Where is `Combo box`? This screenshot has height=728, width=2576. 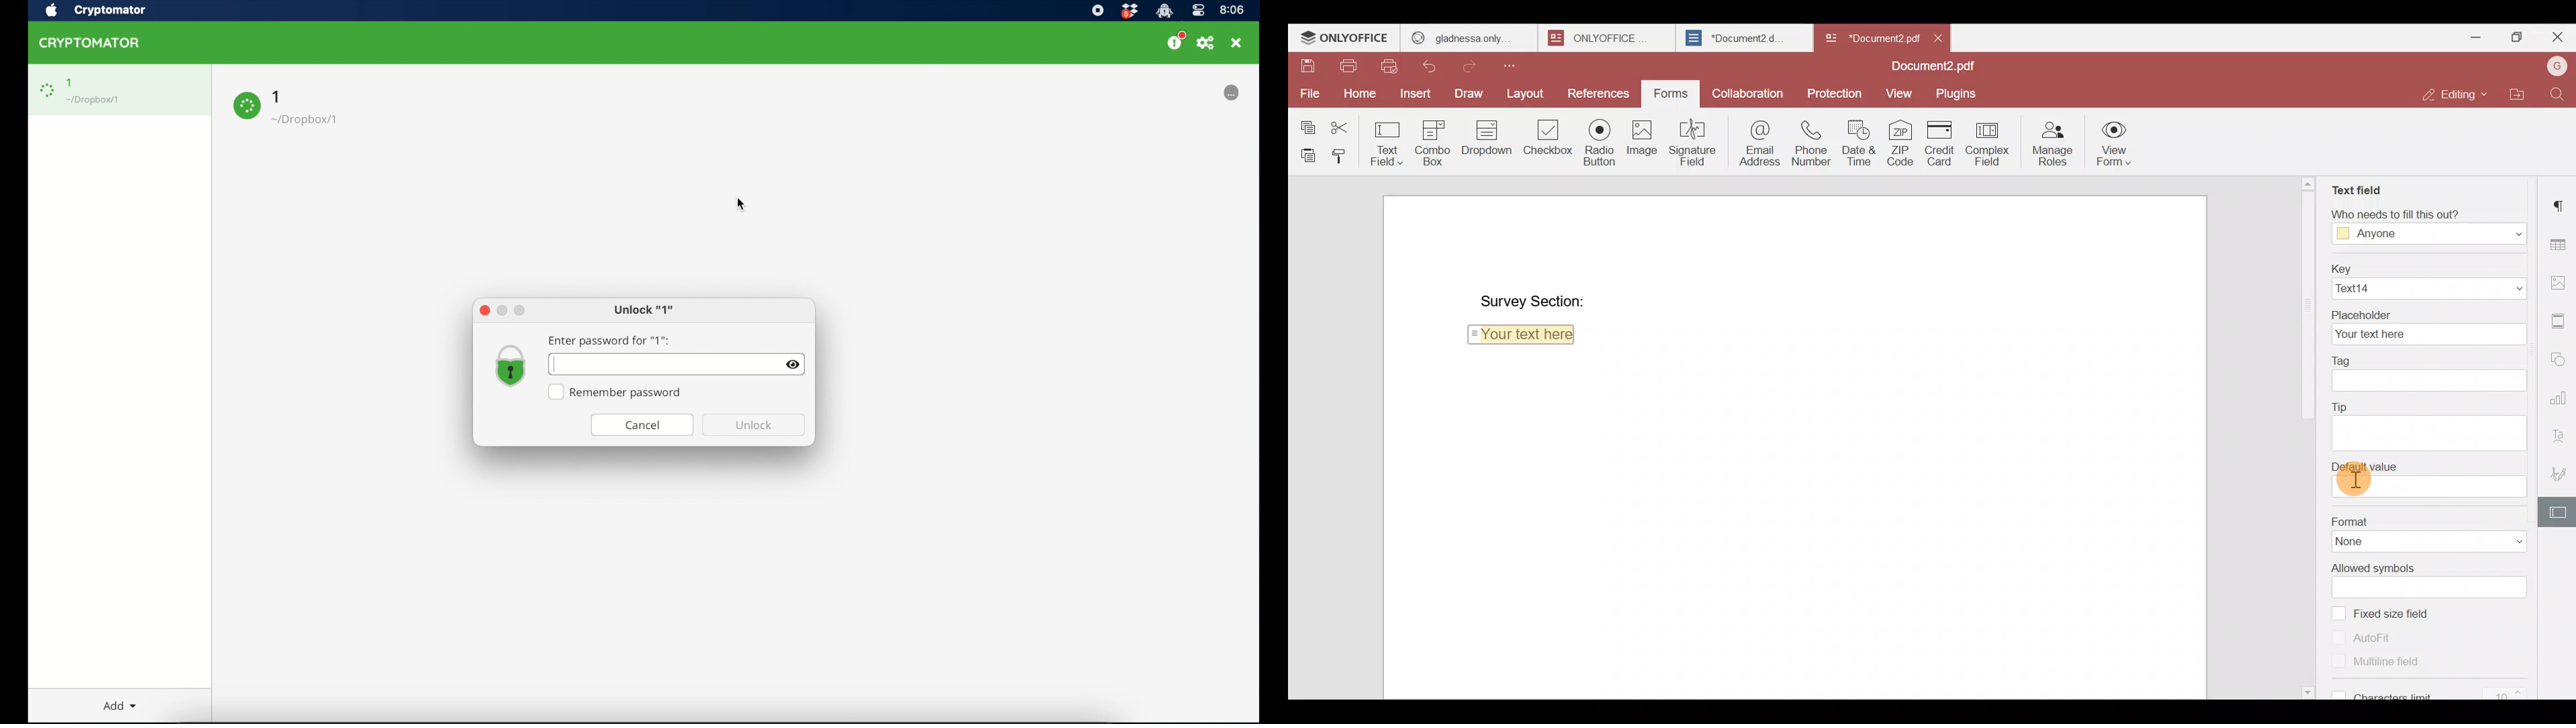
Combo box is located at coordinates (1430, 142).